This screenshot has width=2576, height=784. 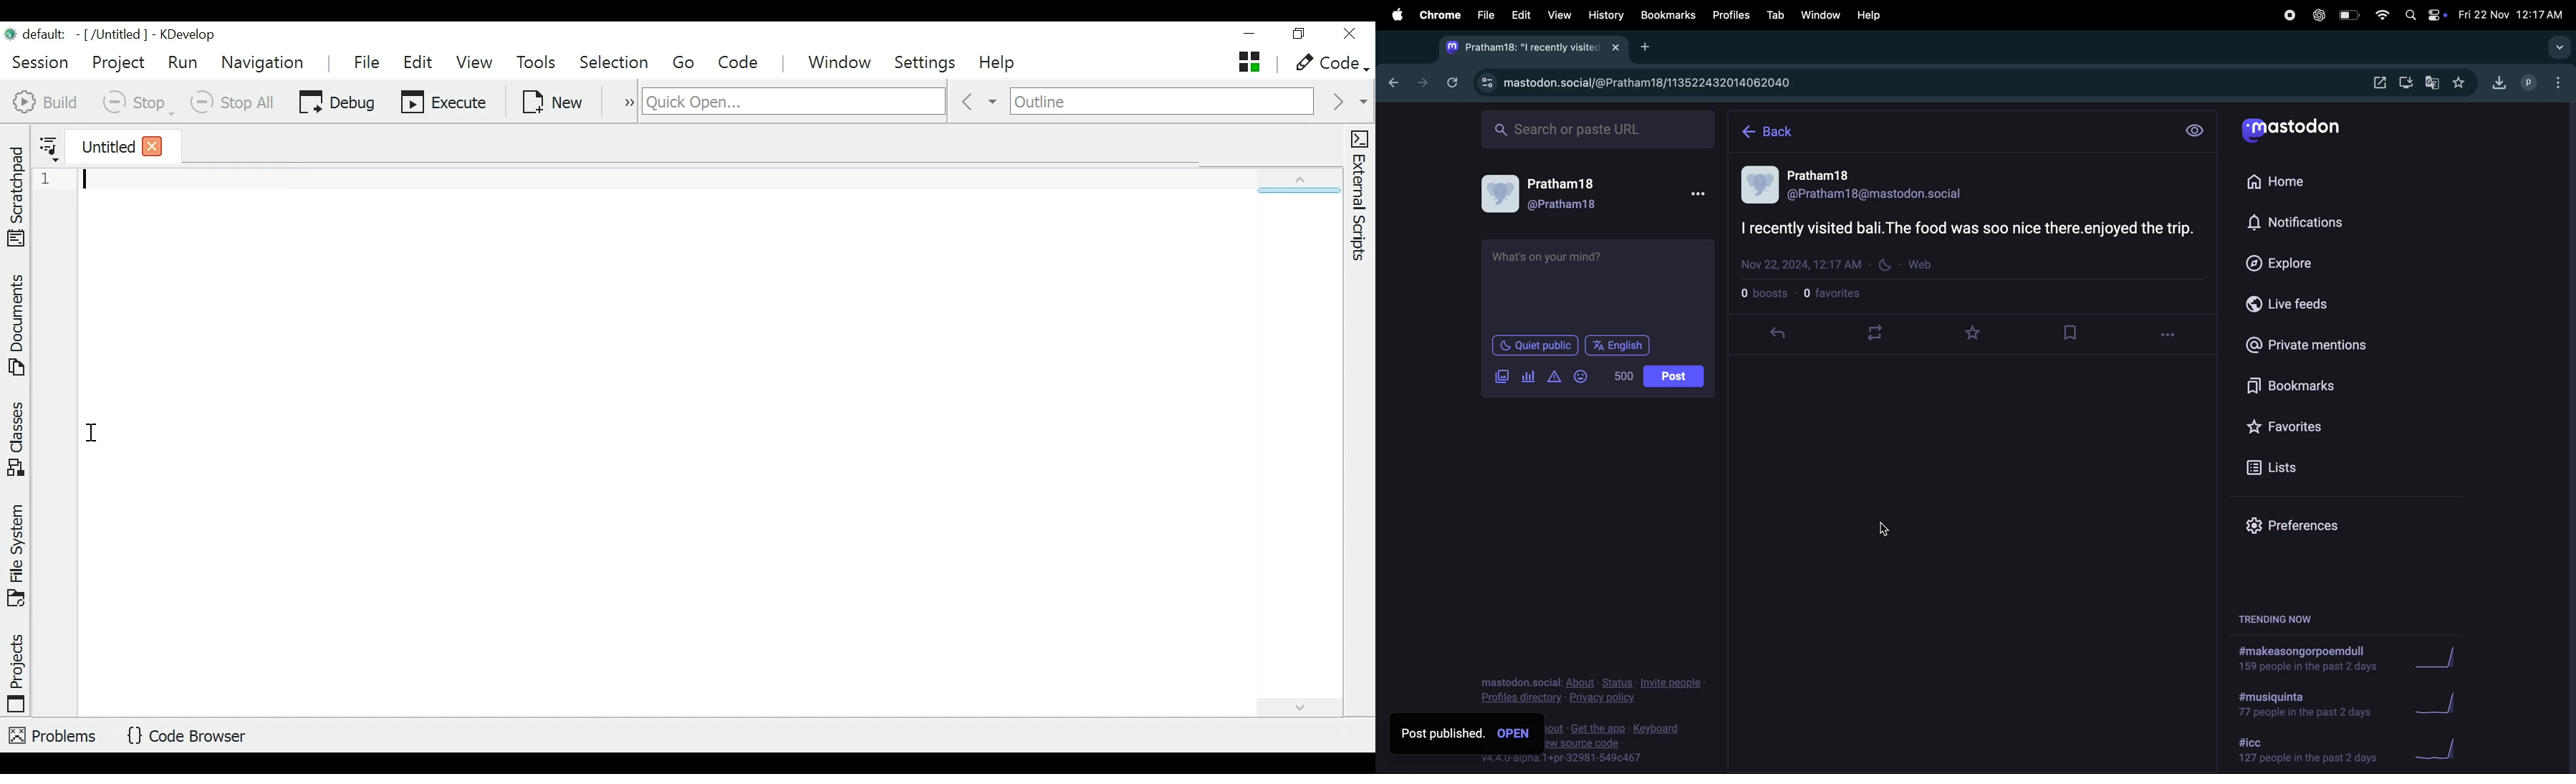 What do you see at coordinates (2435, 17) in the screenshot?
I see `apple widgets` at bounding box center [2435, 17].